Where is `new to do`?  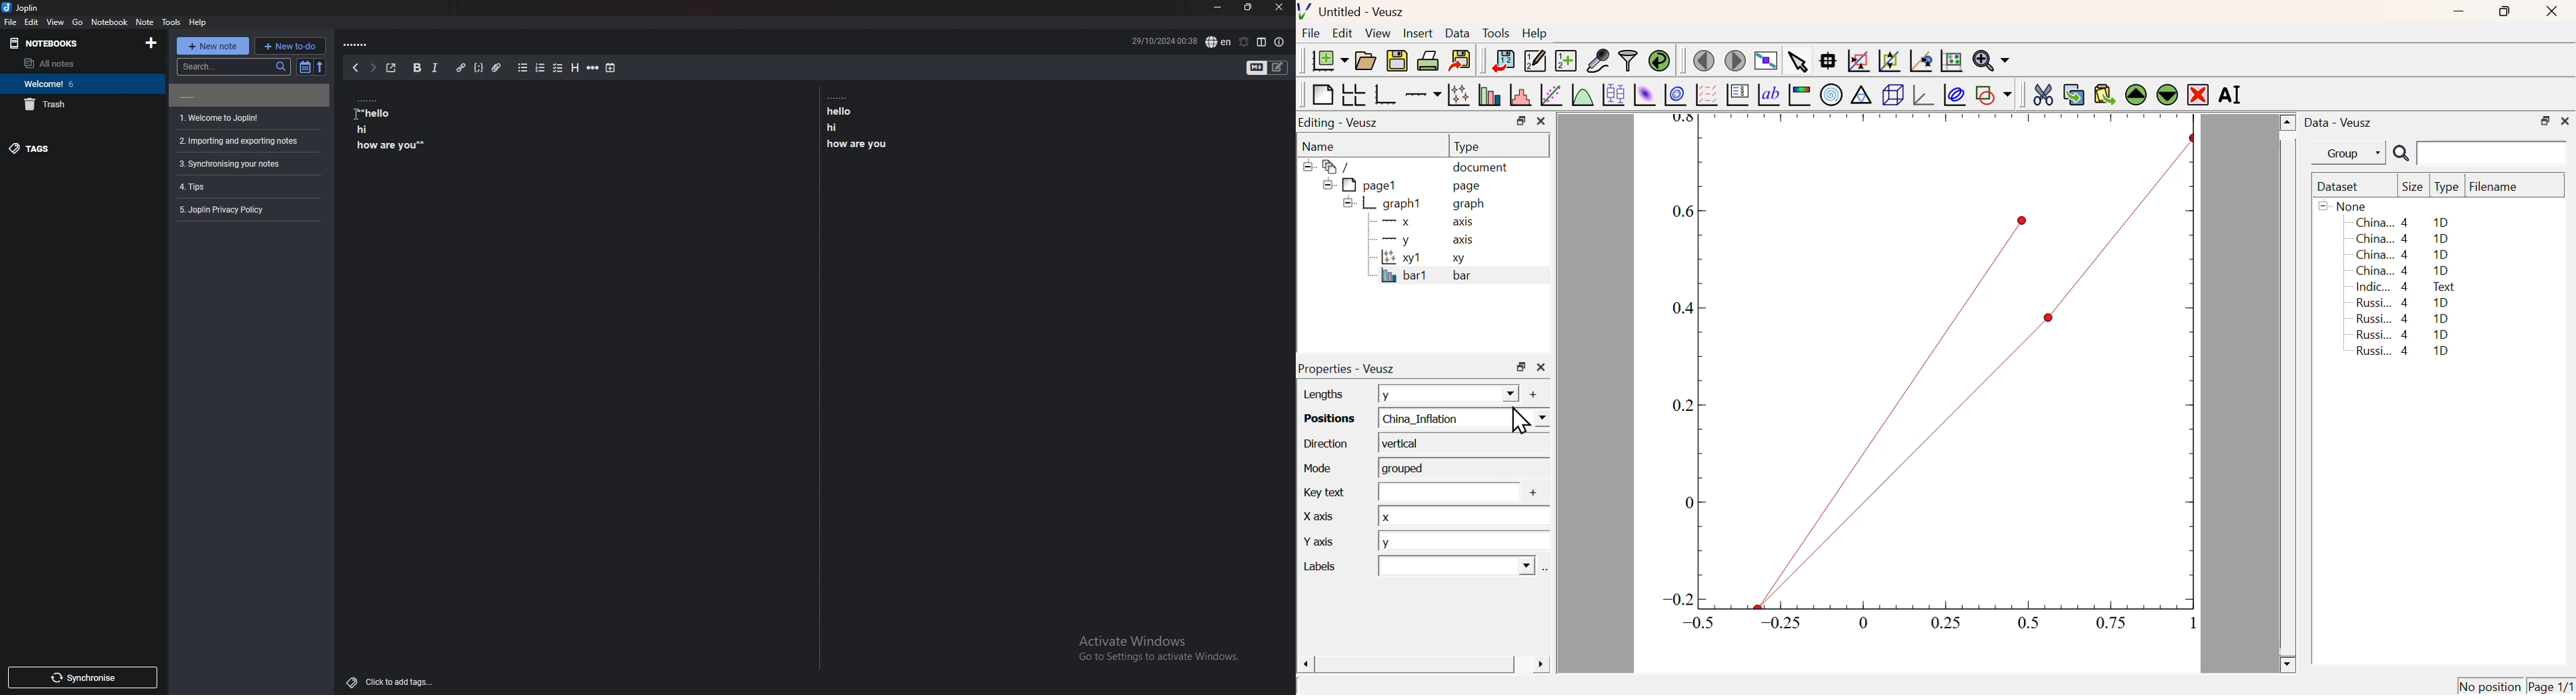
new to do is located at coordinates (290, 46).